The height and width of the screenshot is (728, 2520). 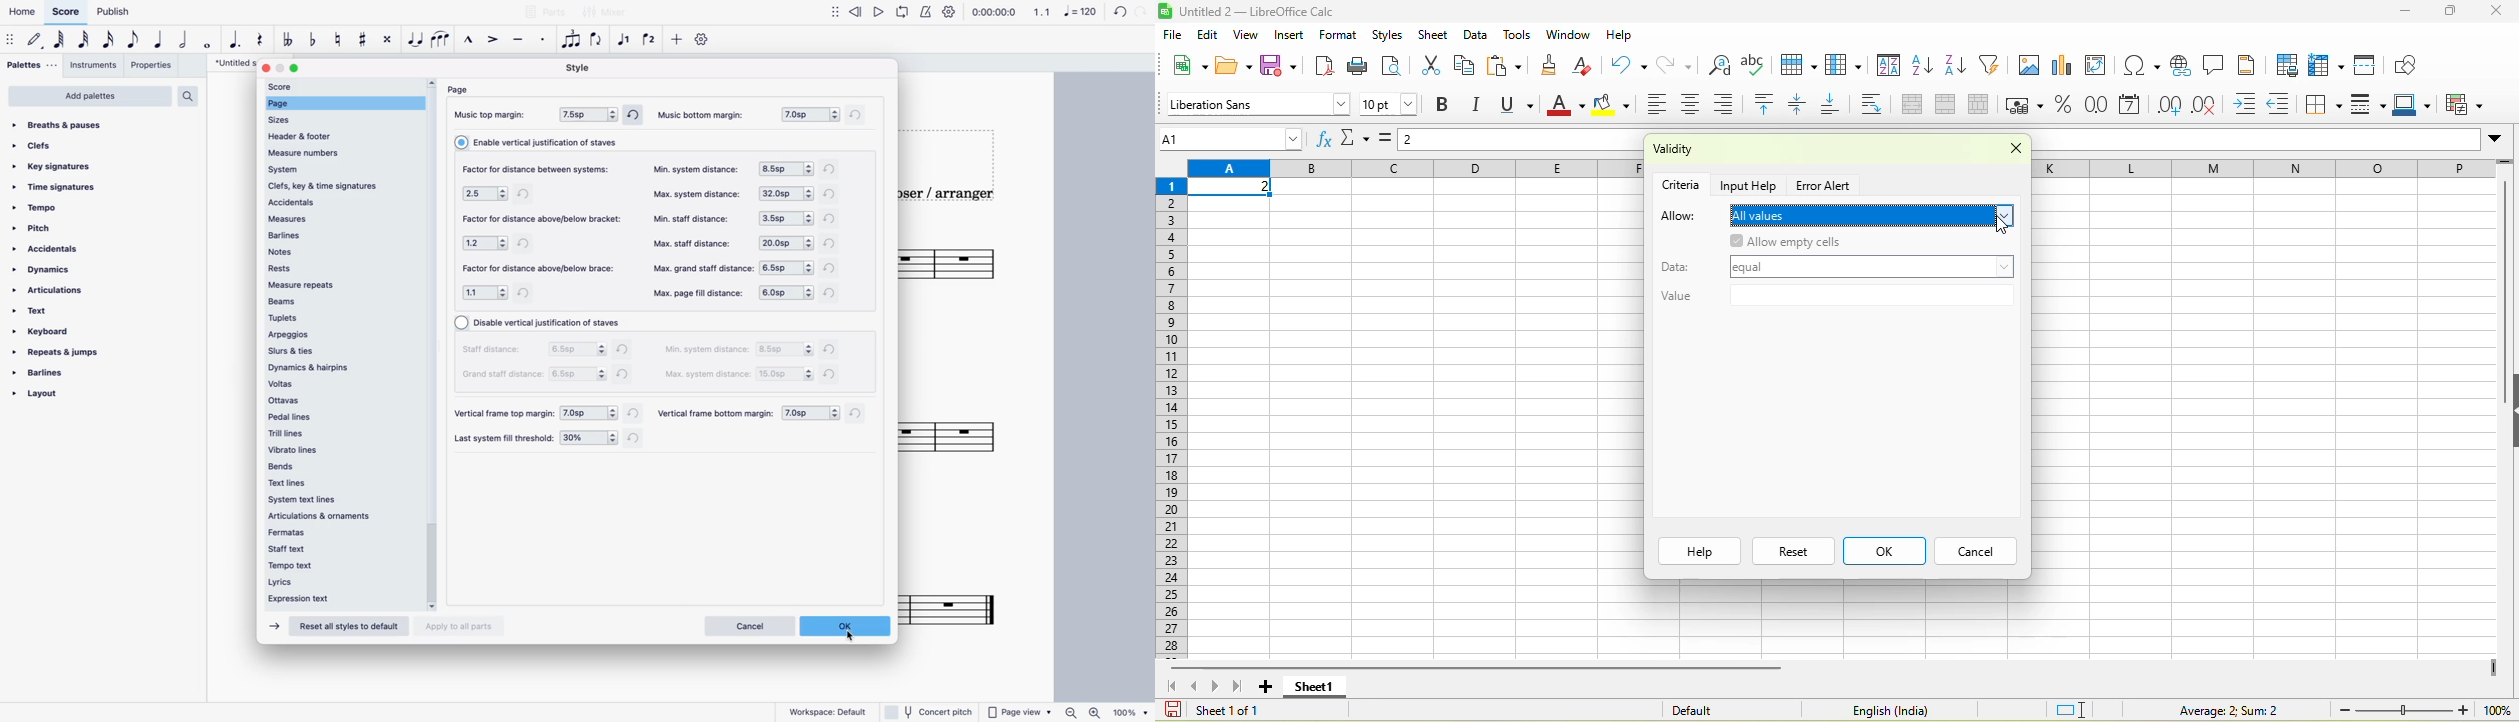 I want to click on column headings, so click(x=1415, y=169).